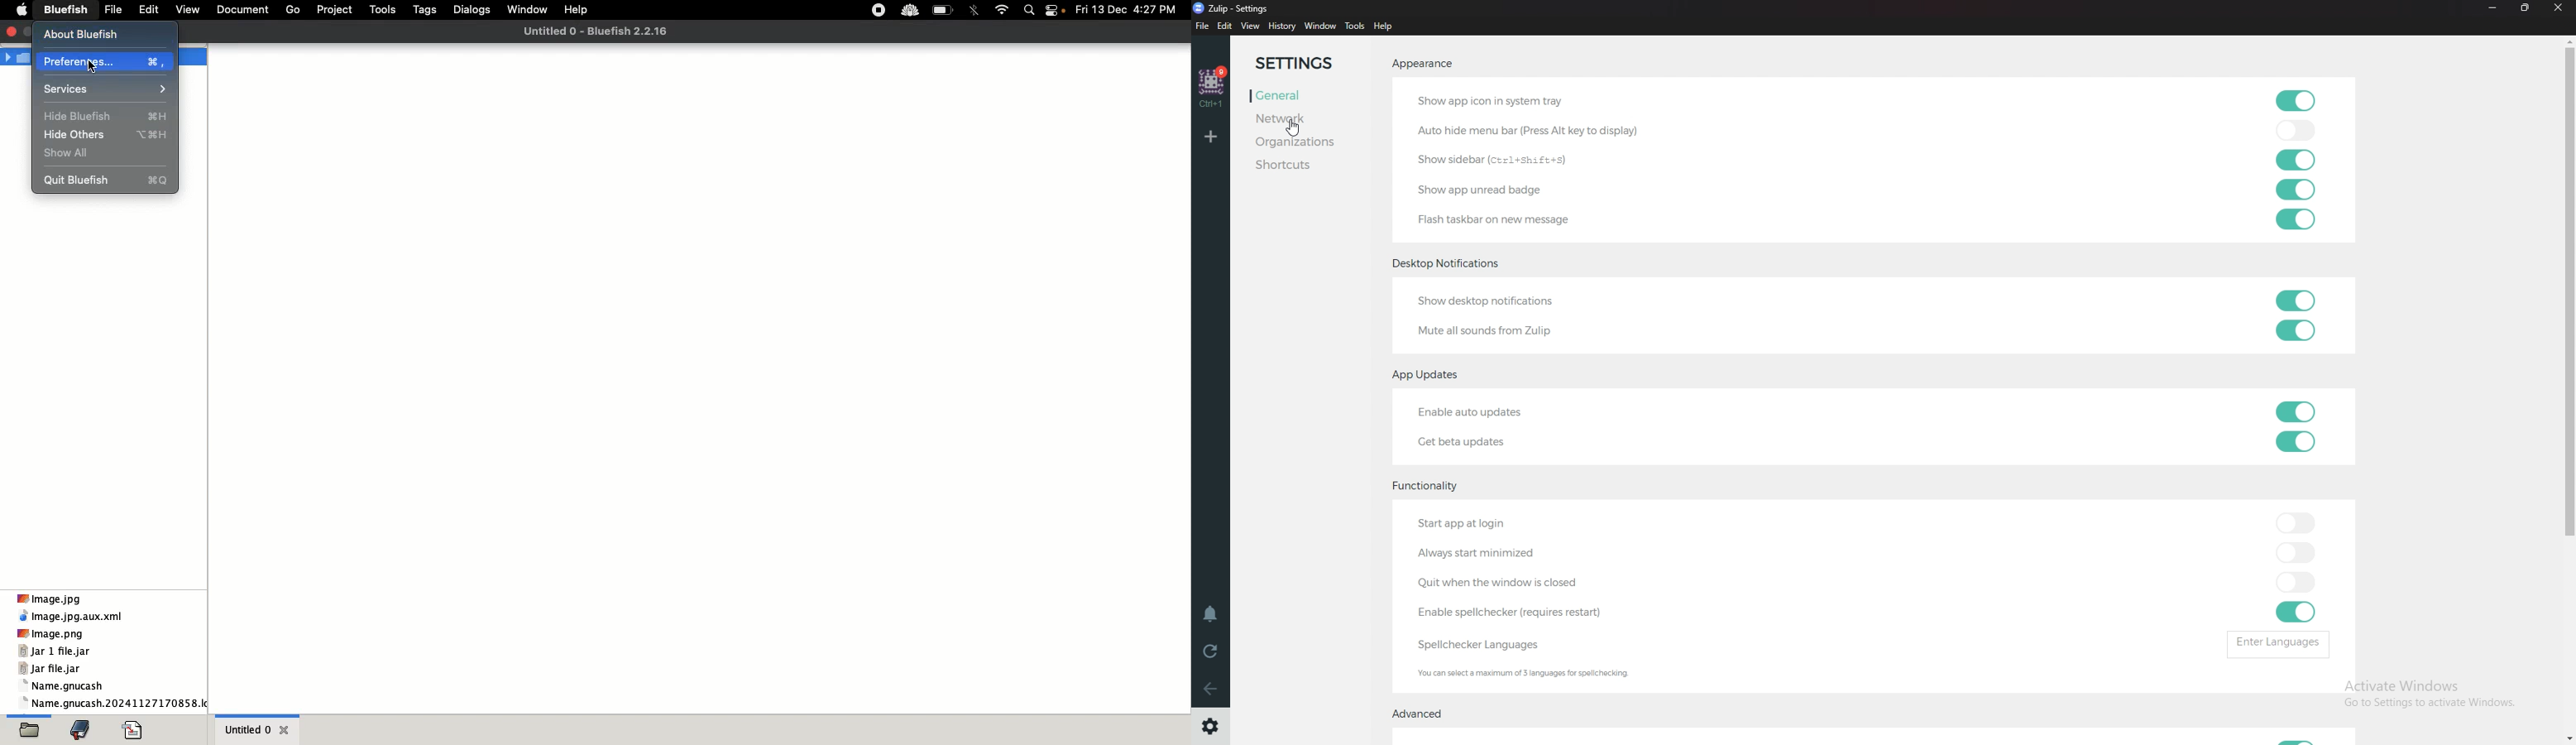 The width and height of the screenshot is (2576, 756). Describe the element at coordinates (32, 728) in the screenshot. I see `File` at that location.